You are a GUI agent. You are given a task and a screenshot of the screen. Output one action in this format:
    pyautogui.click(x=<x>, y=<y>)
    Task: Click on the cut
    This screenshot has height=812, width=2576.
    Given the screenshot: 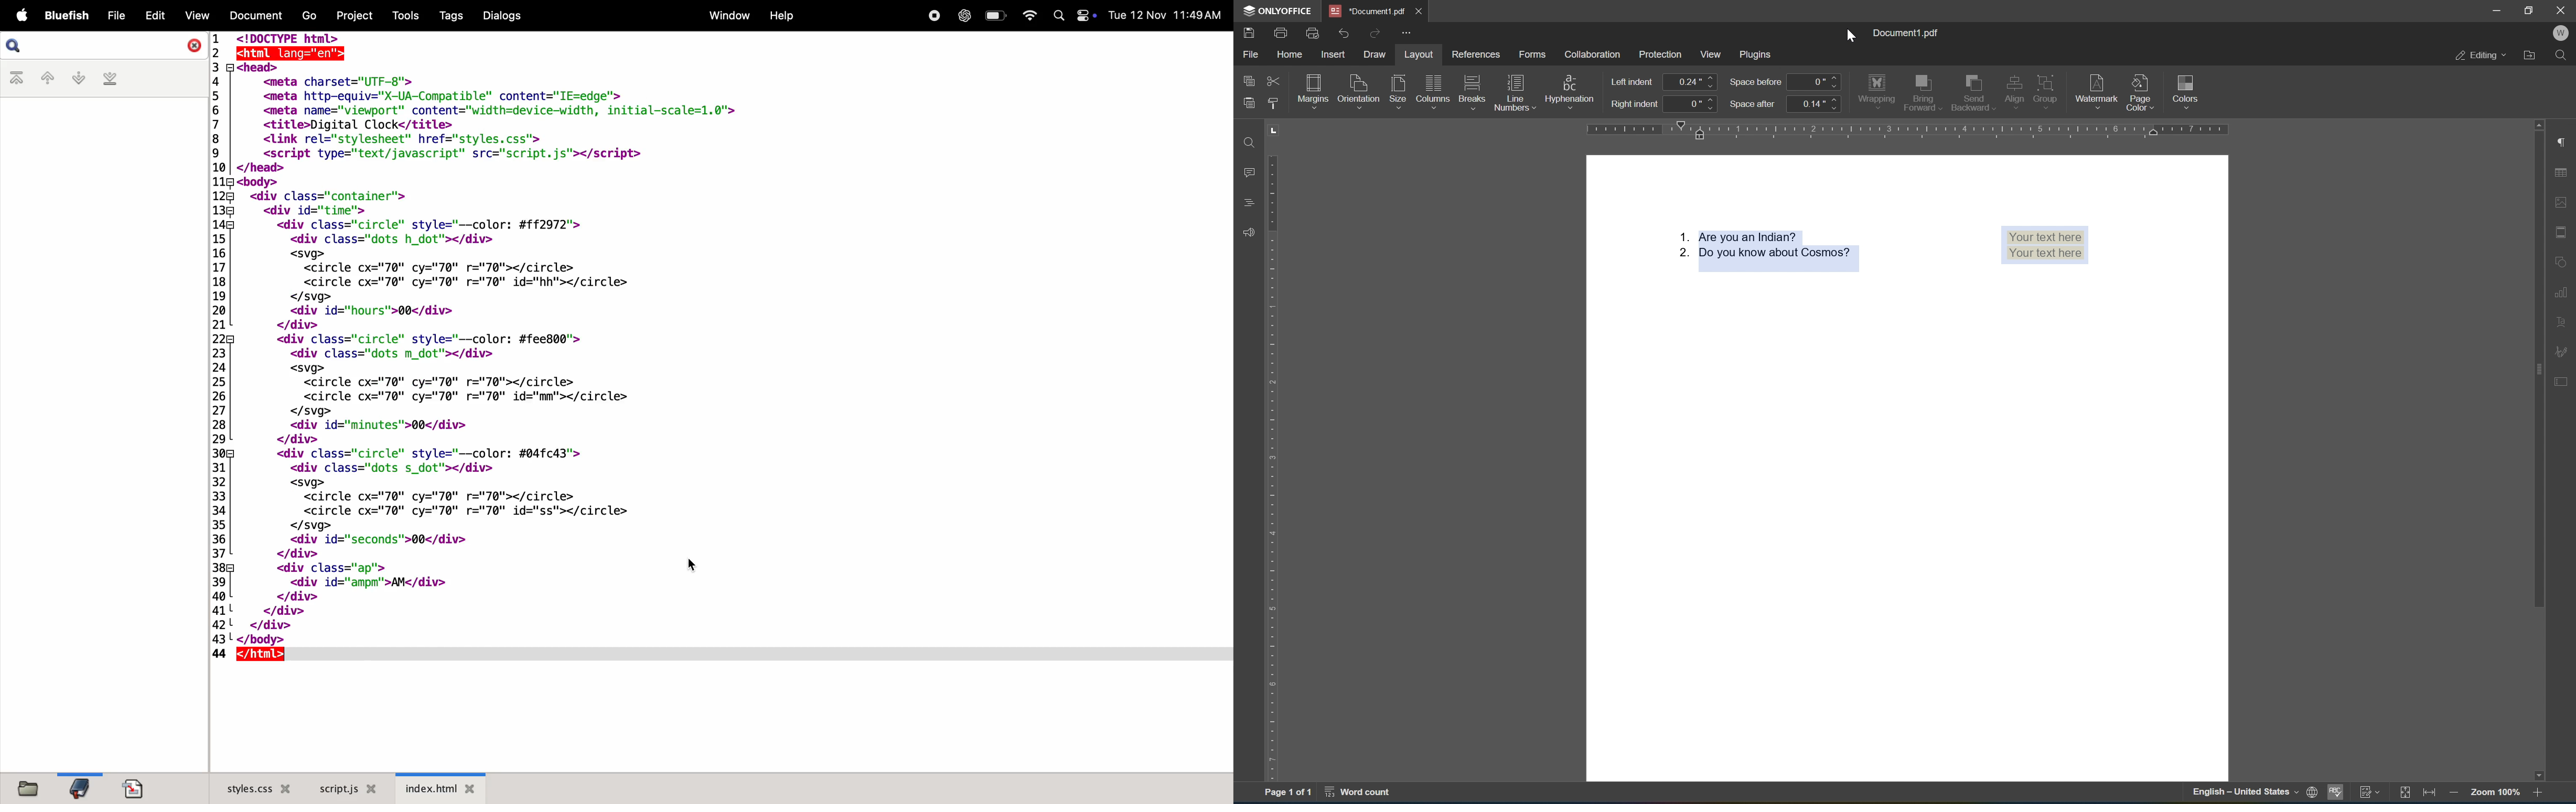 What is the action you would take?
    pyautogui.click(x=1273, y=80)
    